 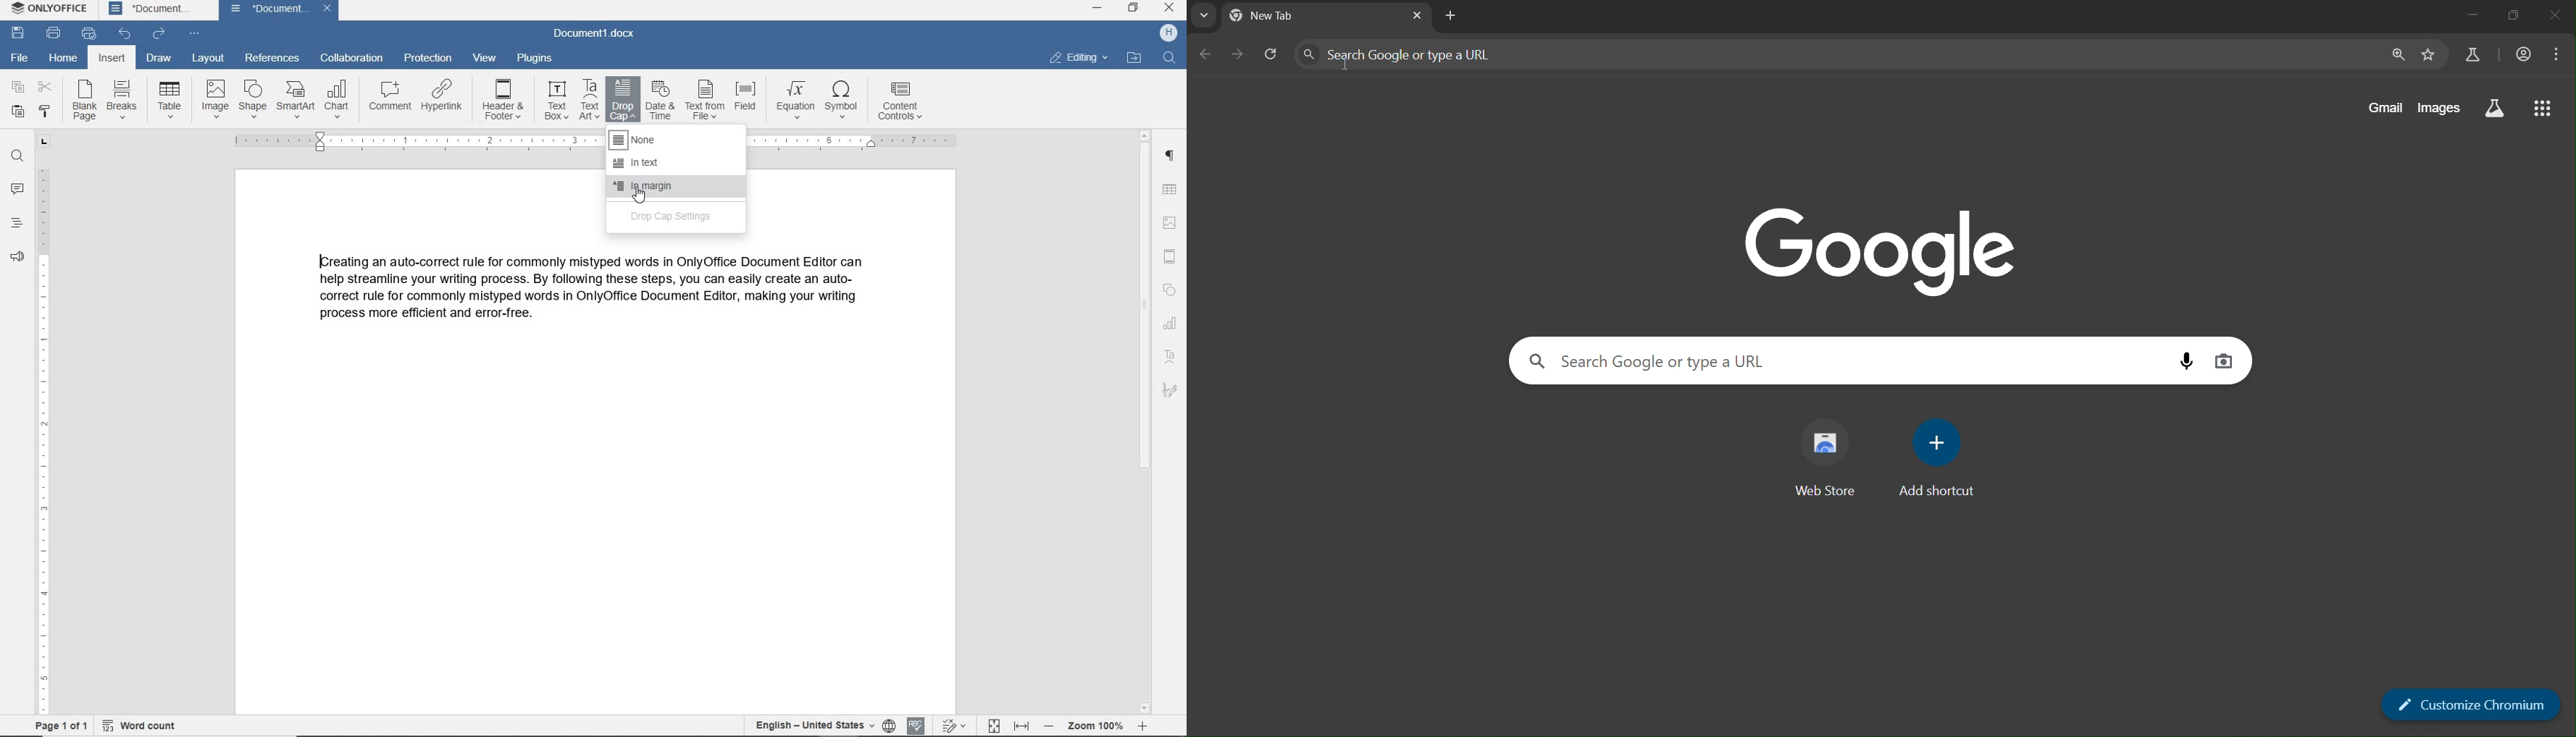 I want to click on images, so click(x=2441, y=109).